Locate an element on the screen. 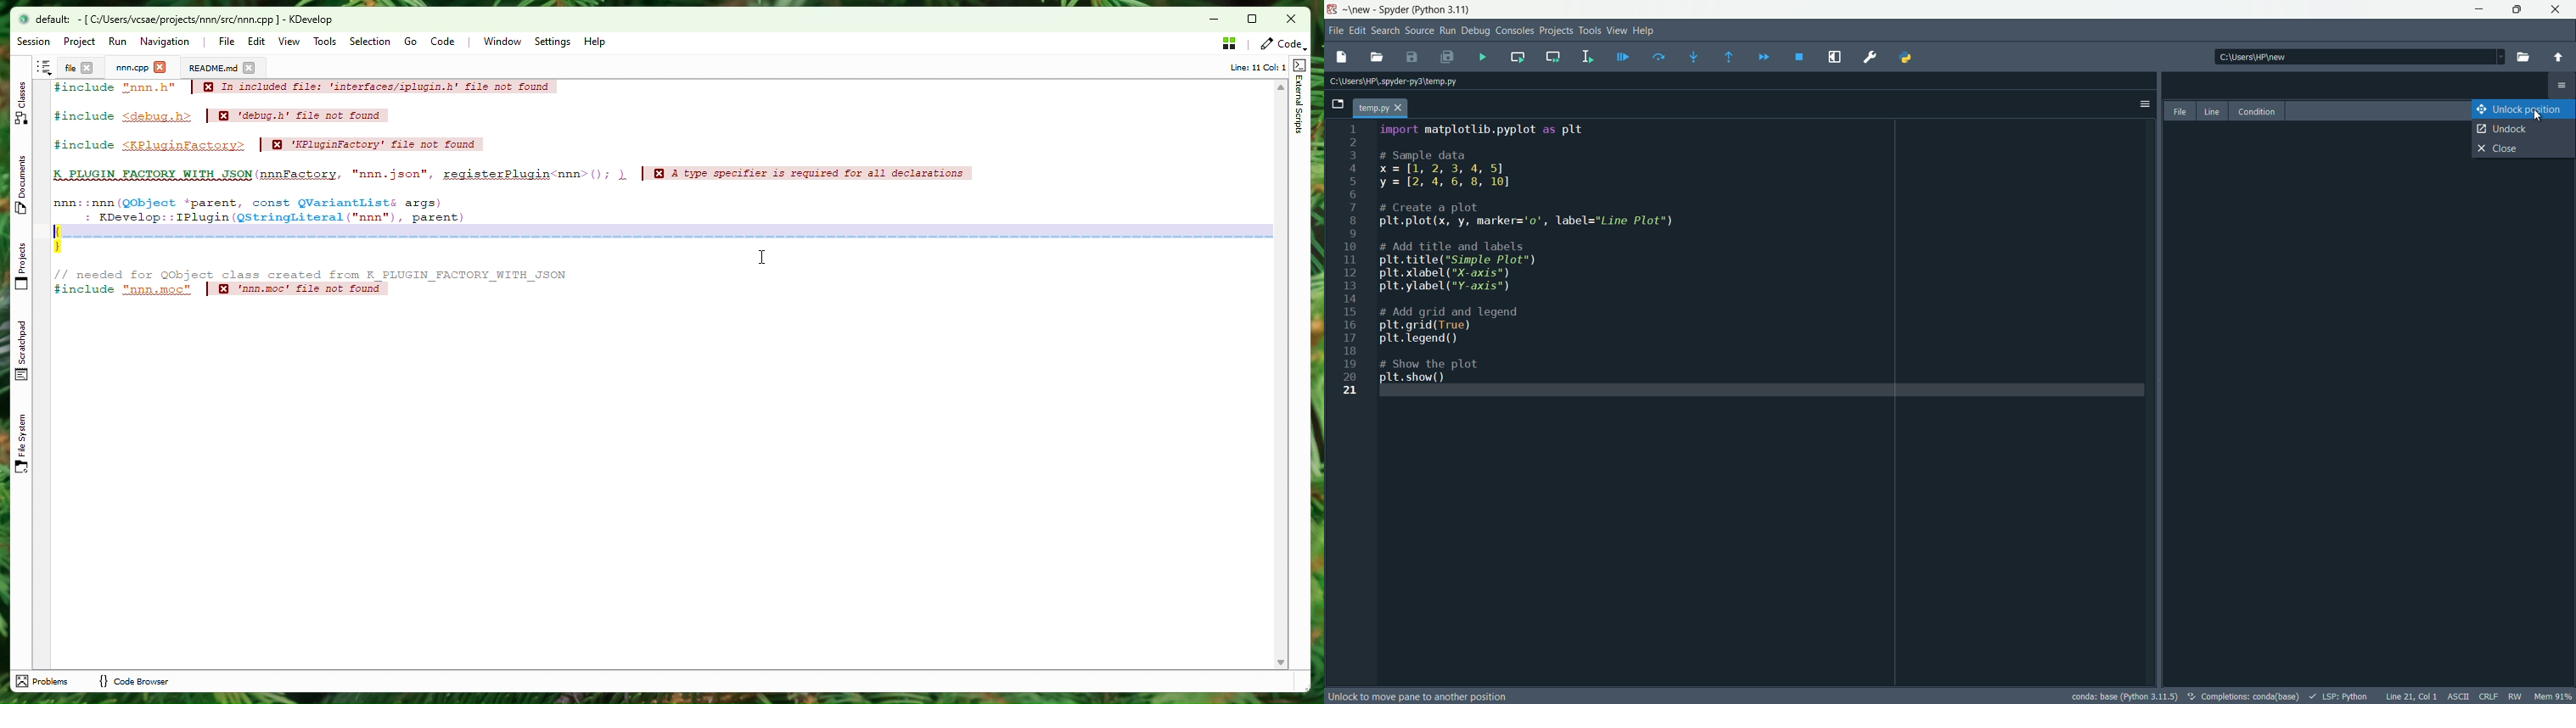 The image size is (2576, 728). continue execution untill function is located at coordinates (1727, 57).